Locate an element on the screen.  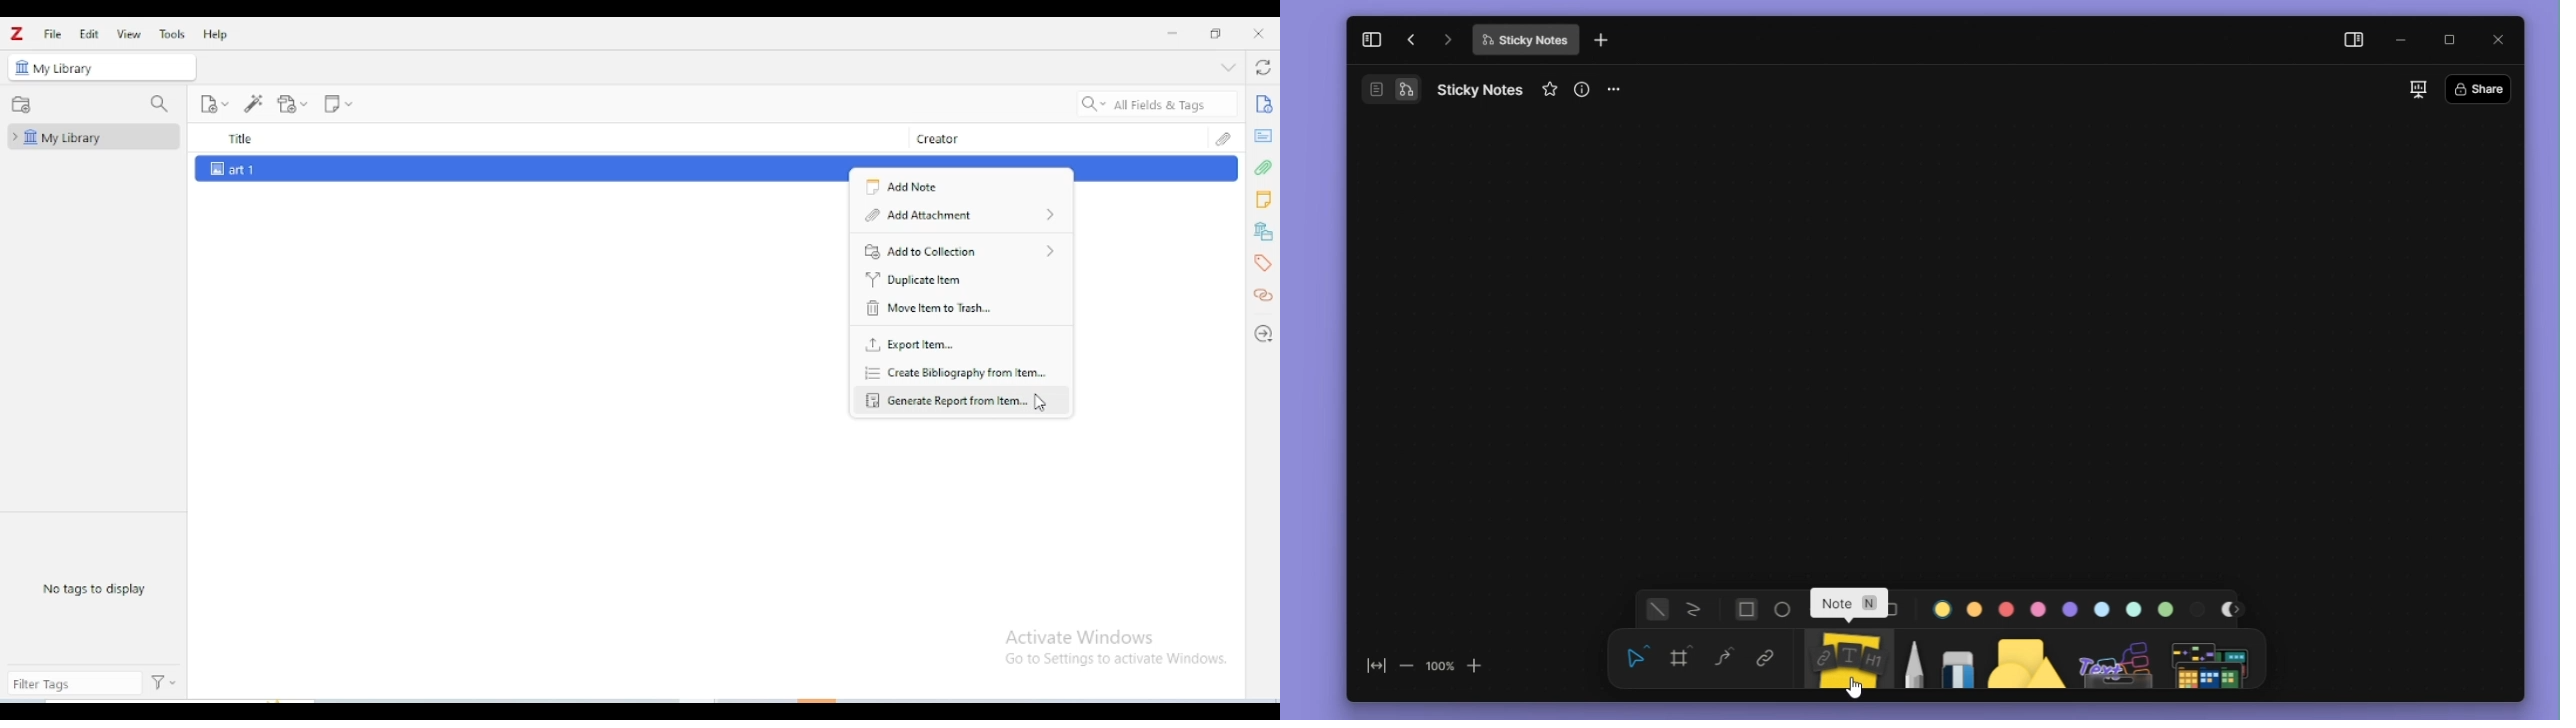
create bibliography from item is located at coordinates (957, 372).